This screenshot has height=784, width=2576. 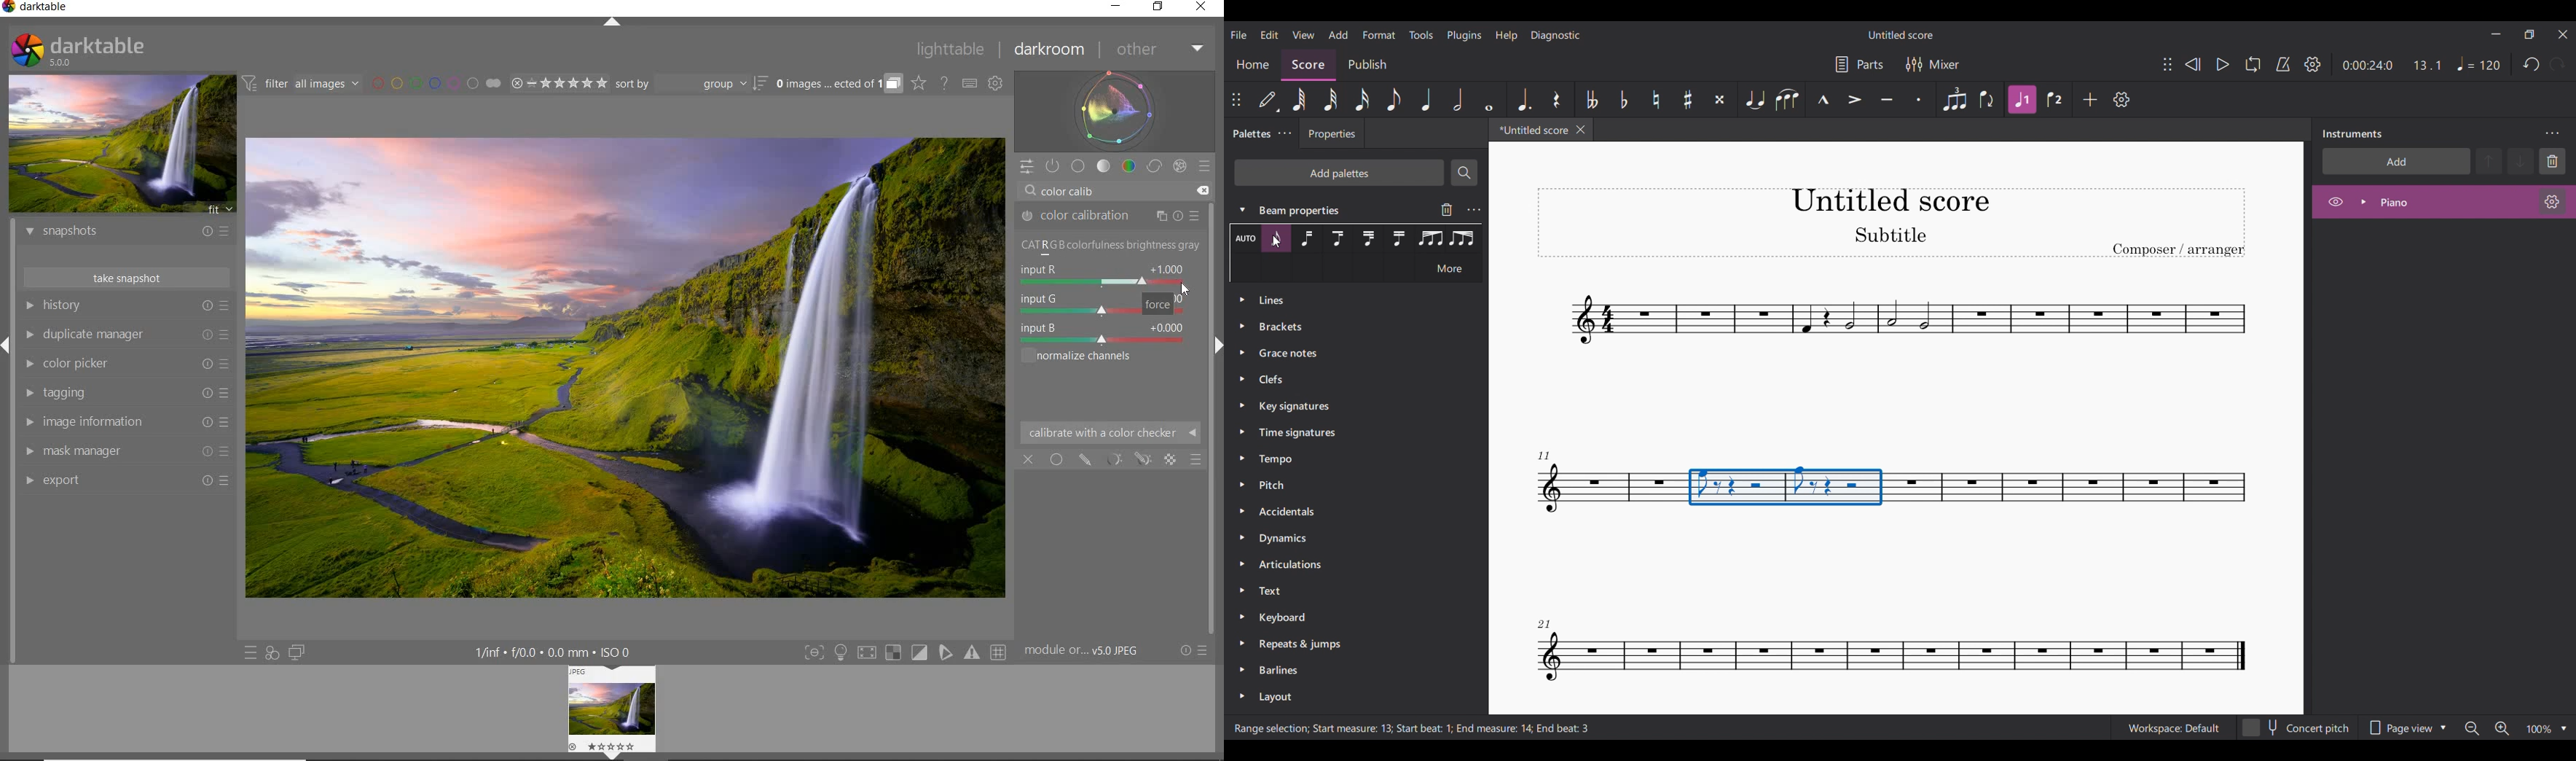 What do you see at coordinates (1341, 538) in the screenshot?
I see `Dynamics` at bounding box center [1341, 538].